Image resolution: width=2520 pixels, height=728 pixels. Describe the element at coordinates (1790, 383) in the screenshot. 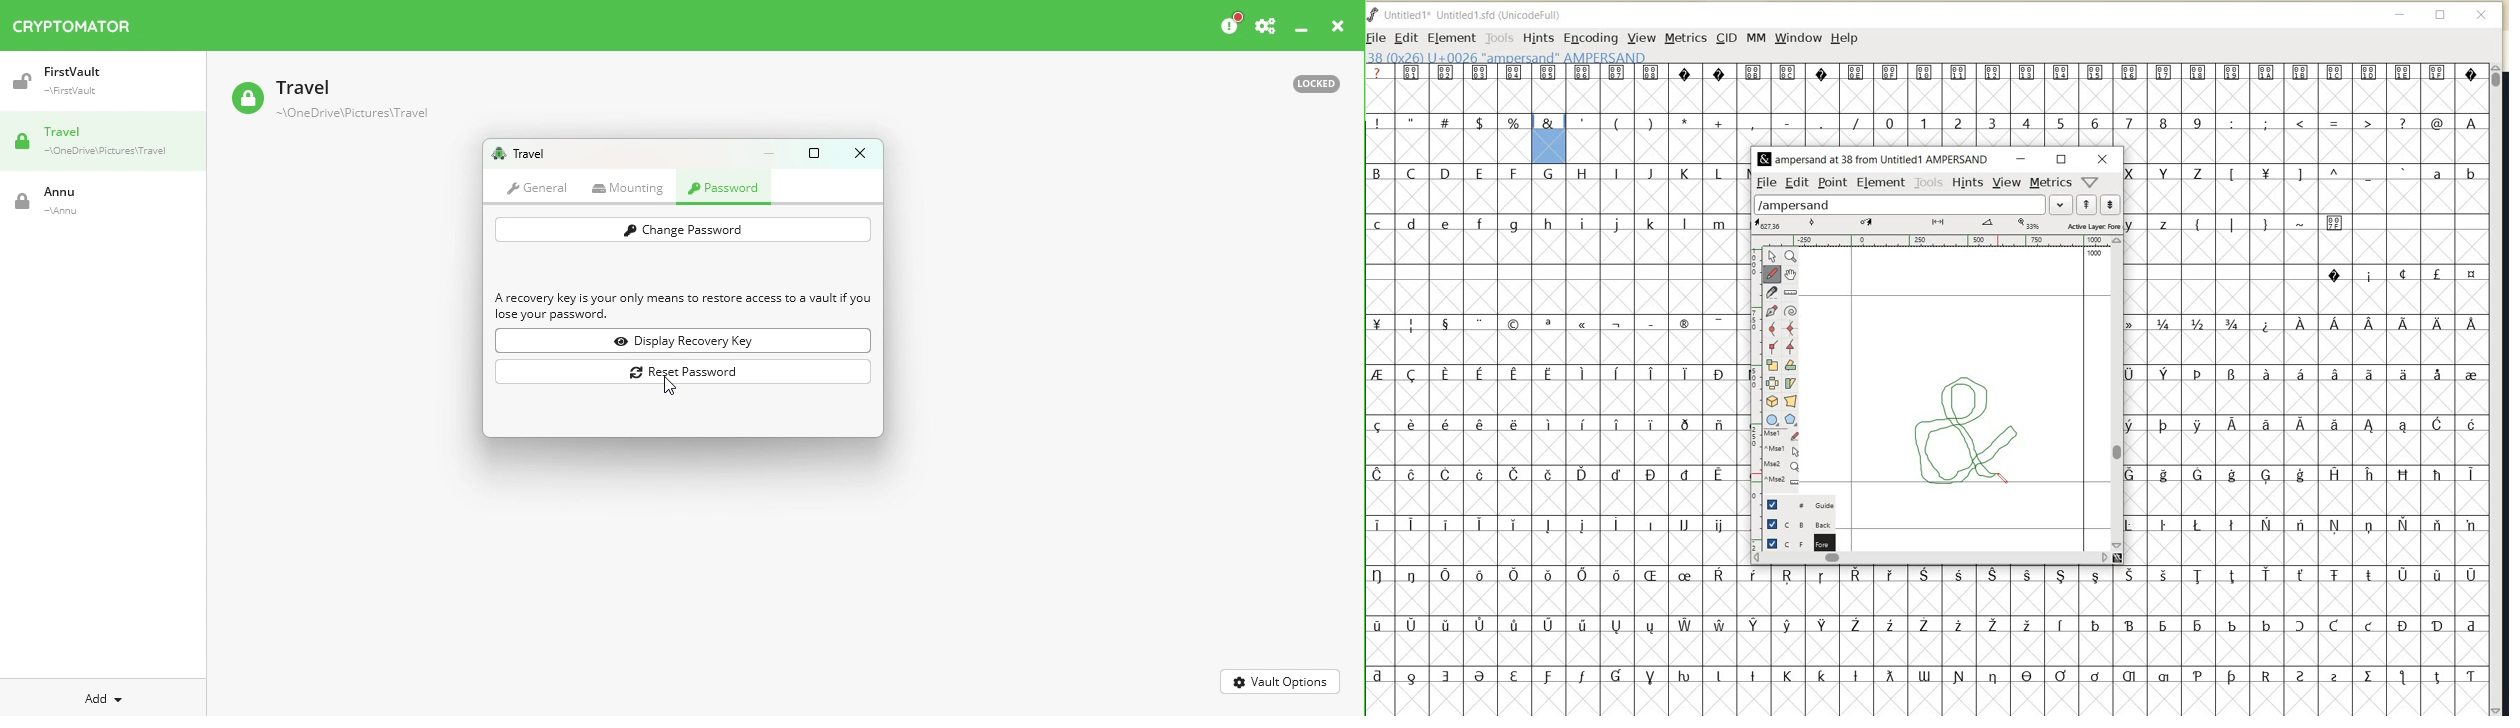

I see `skew the selection` at that location.